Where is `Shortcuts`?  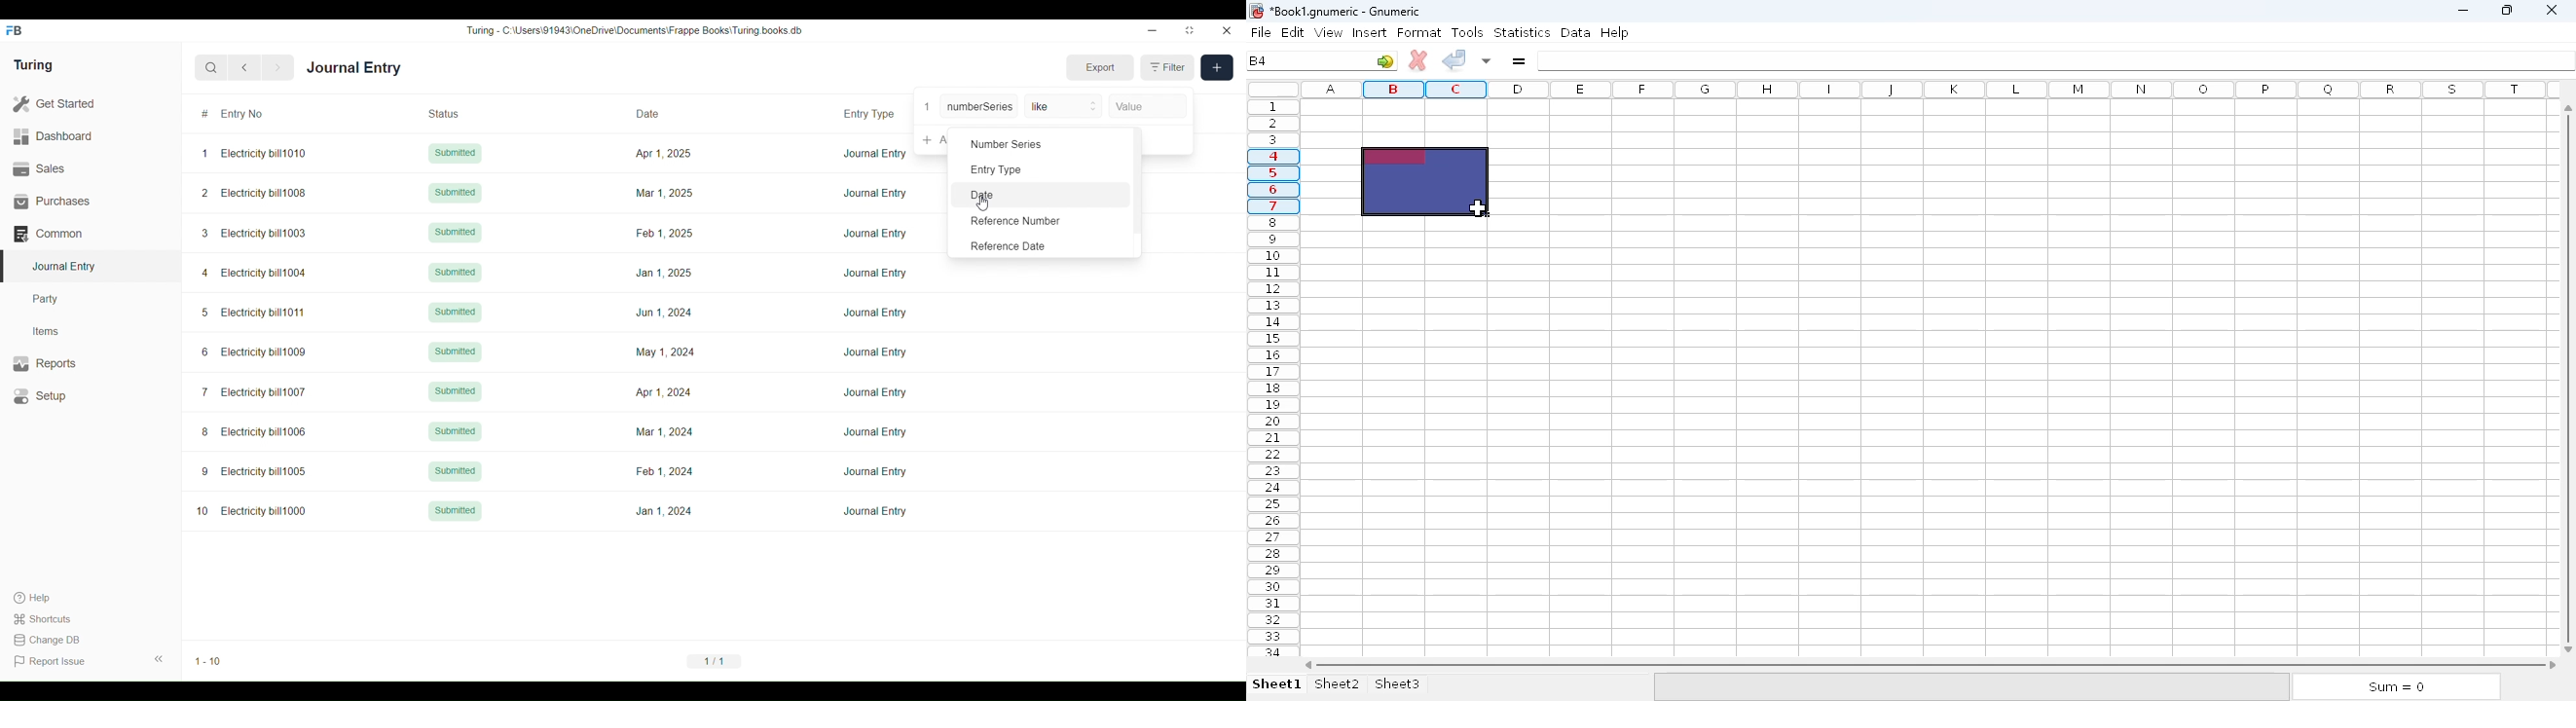
Shortcuts is located at coordinates (50, 619).